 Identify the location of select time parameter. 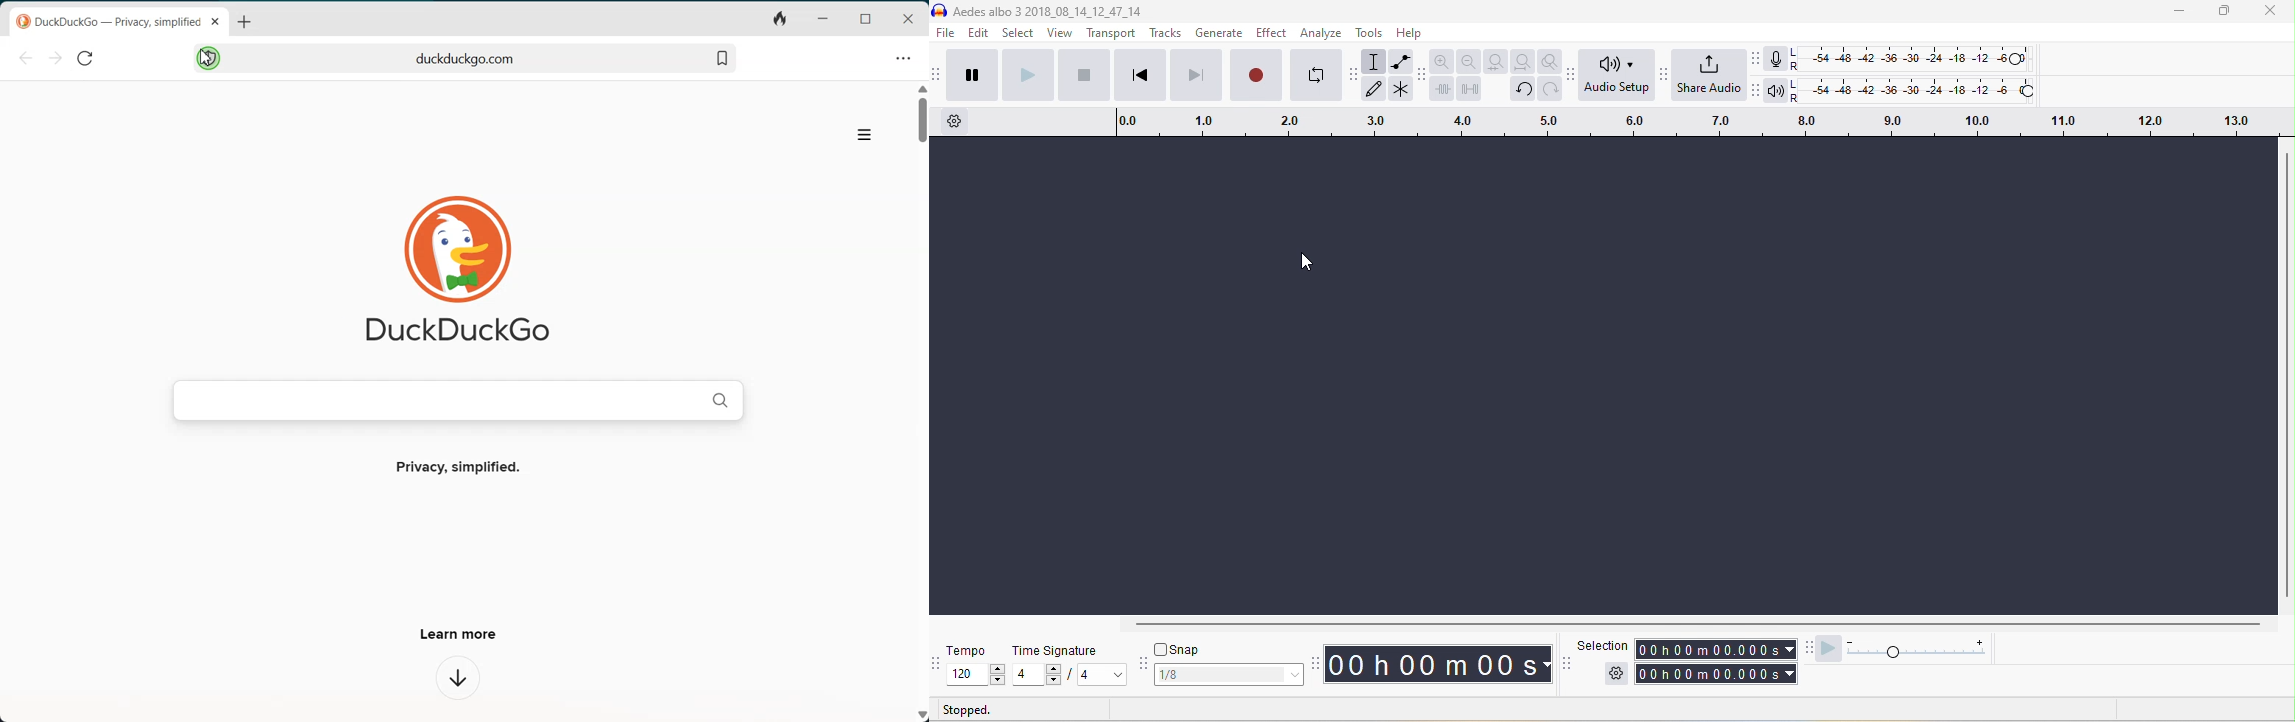
(1789, 649).